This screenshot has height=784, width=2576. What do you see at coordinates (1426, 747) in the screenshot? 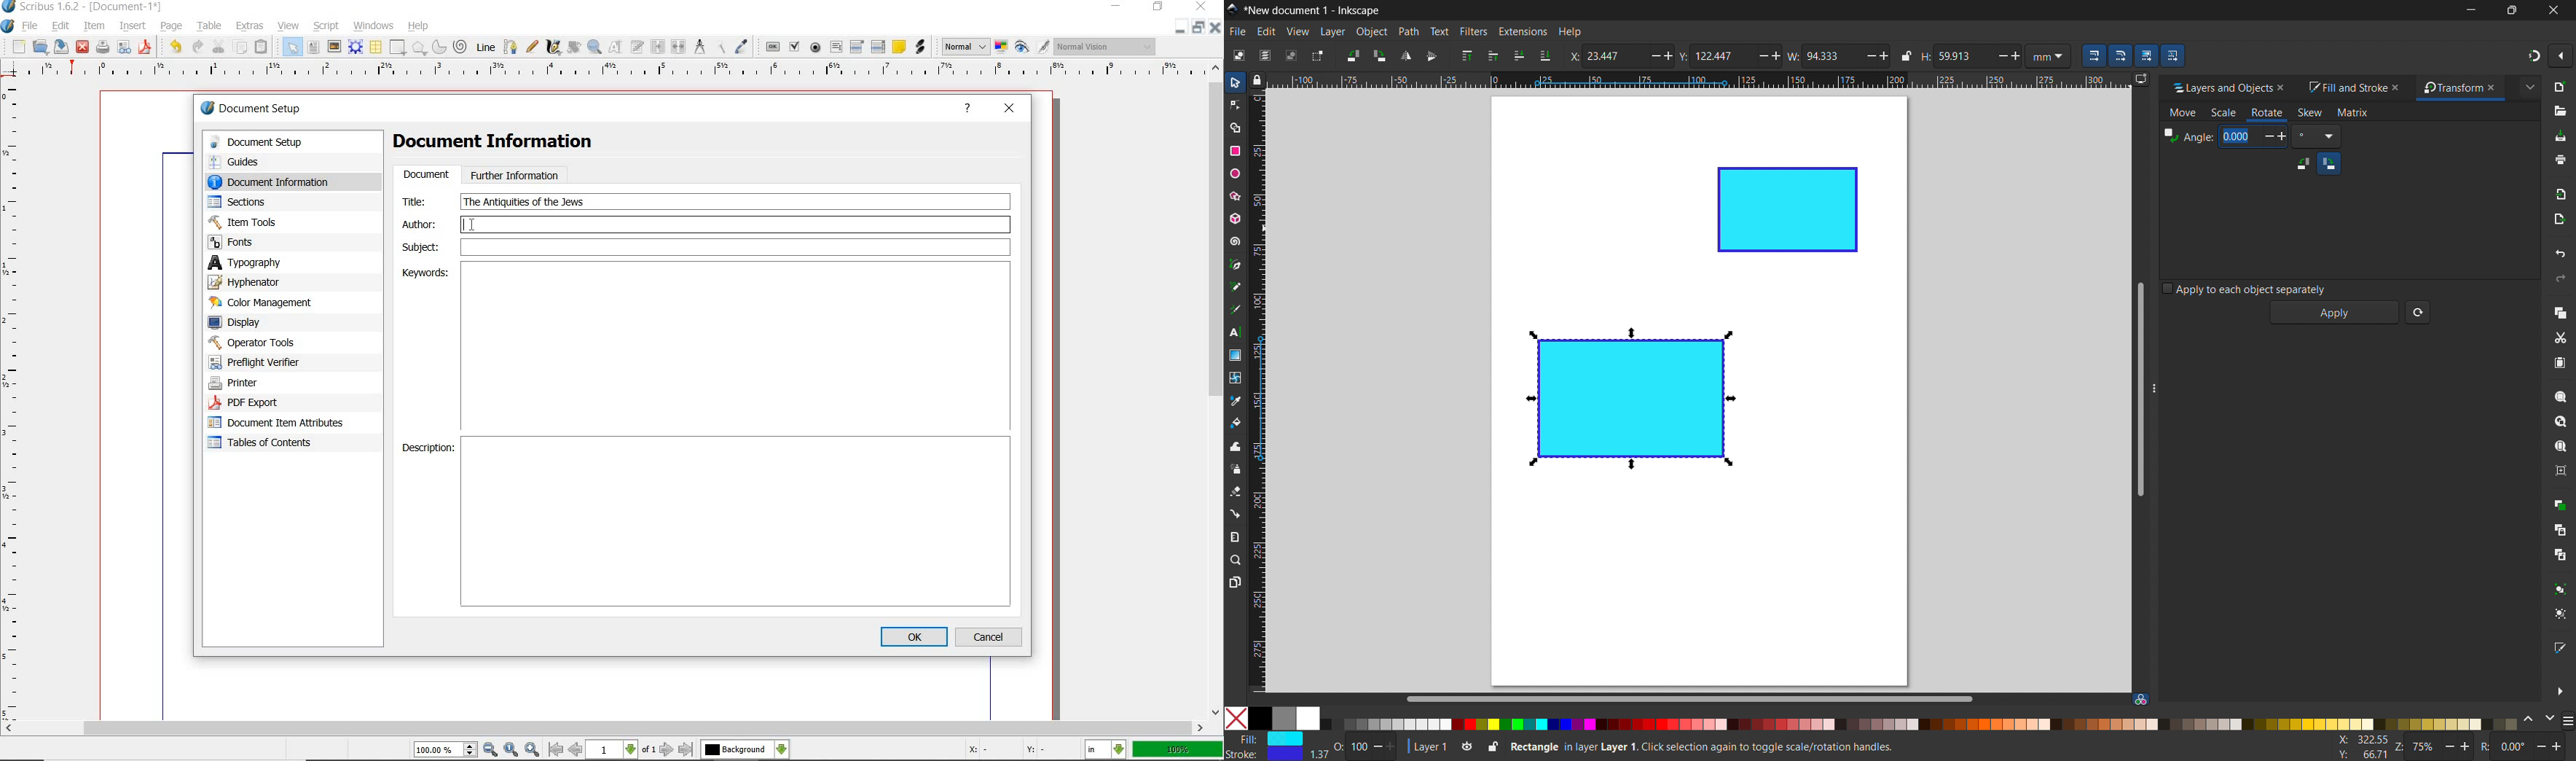
I see `current layer` at bounding box center [1426, 747].